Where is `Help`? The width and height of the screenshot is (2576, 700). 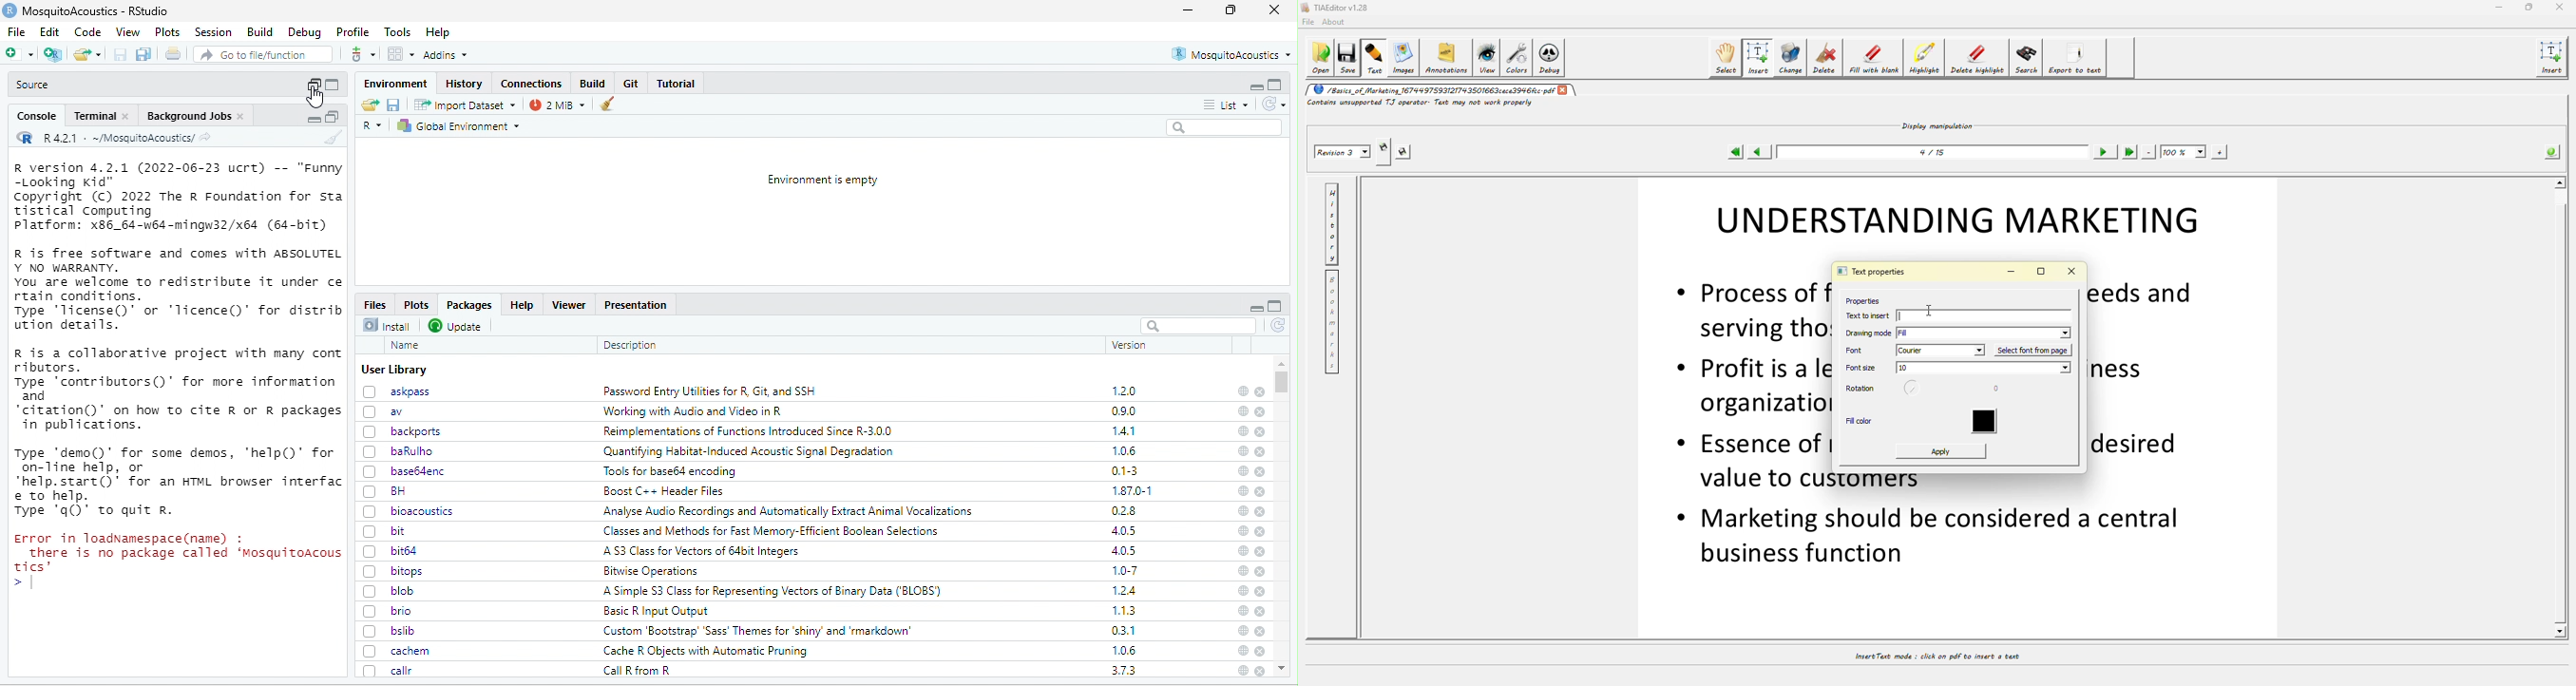
Help is located at coordinates (522, 305).